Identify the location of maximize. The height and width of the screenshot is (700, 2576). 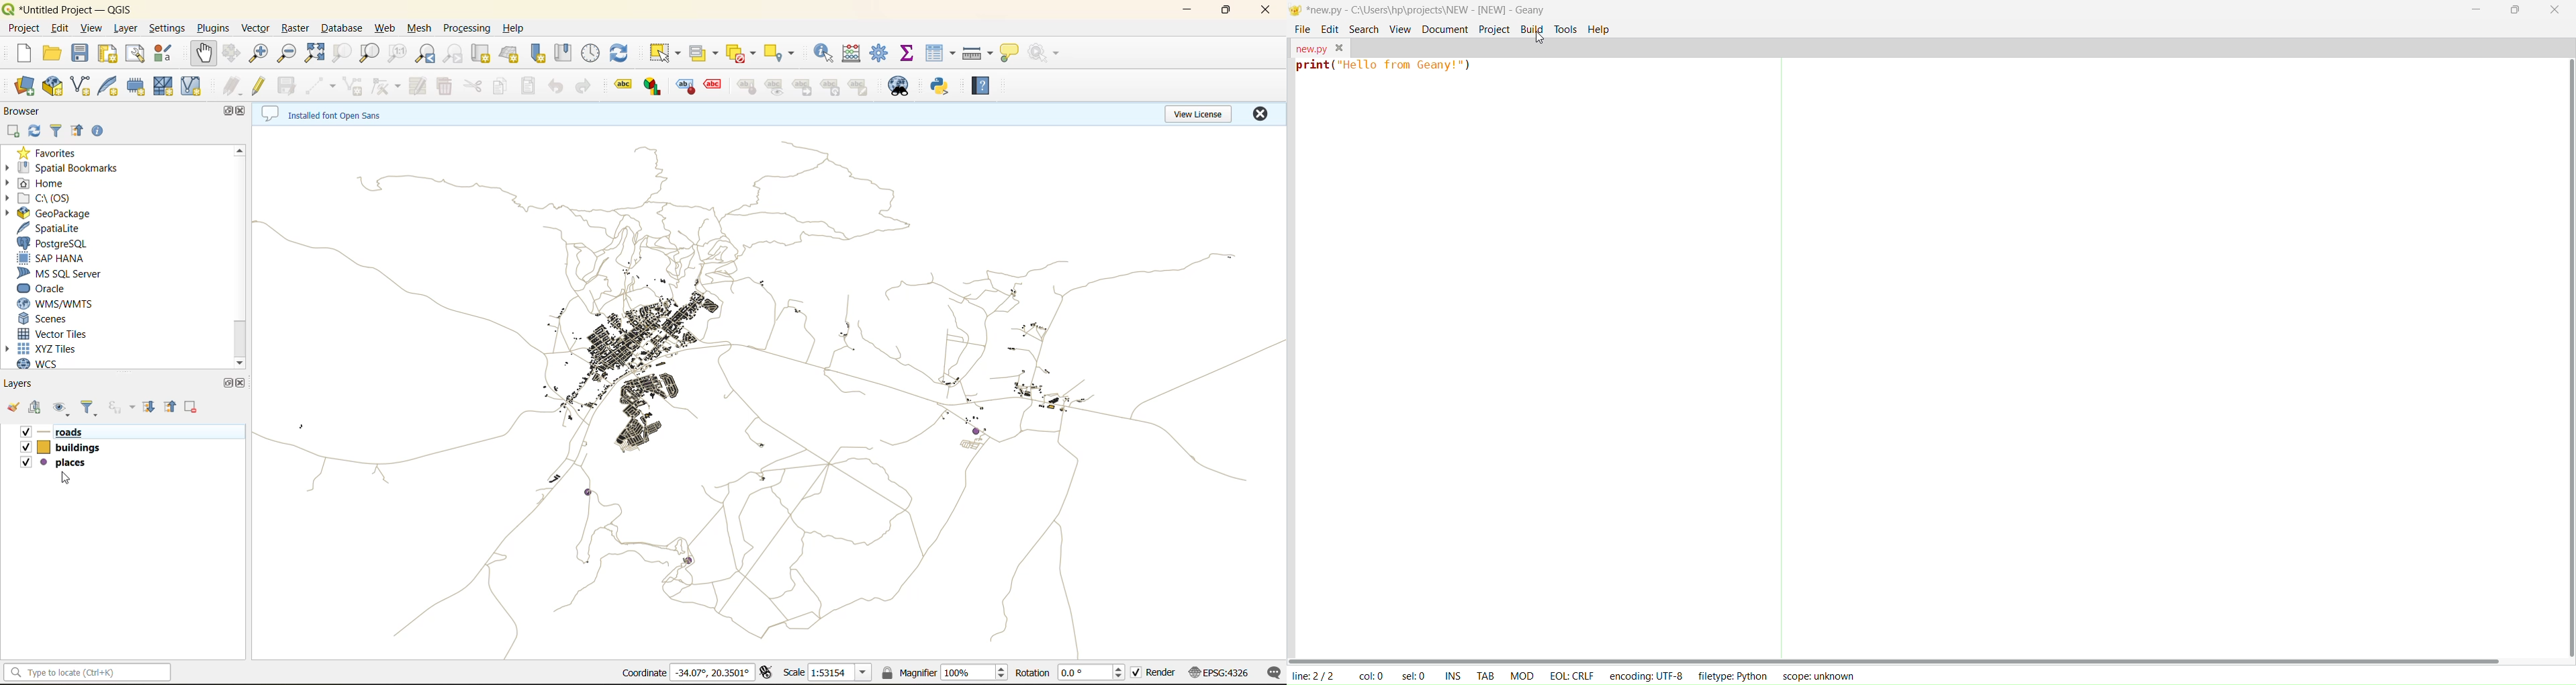
(1227, 11).